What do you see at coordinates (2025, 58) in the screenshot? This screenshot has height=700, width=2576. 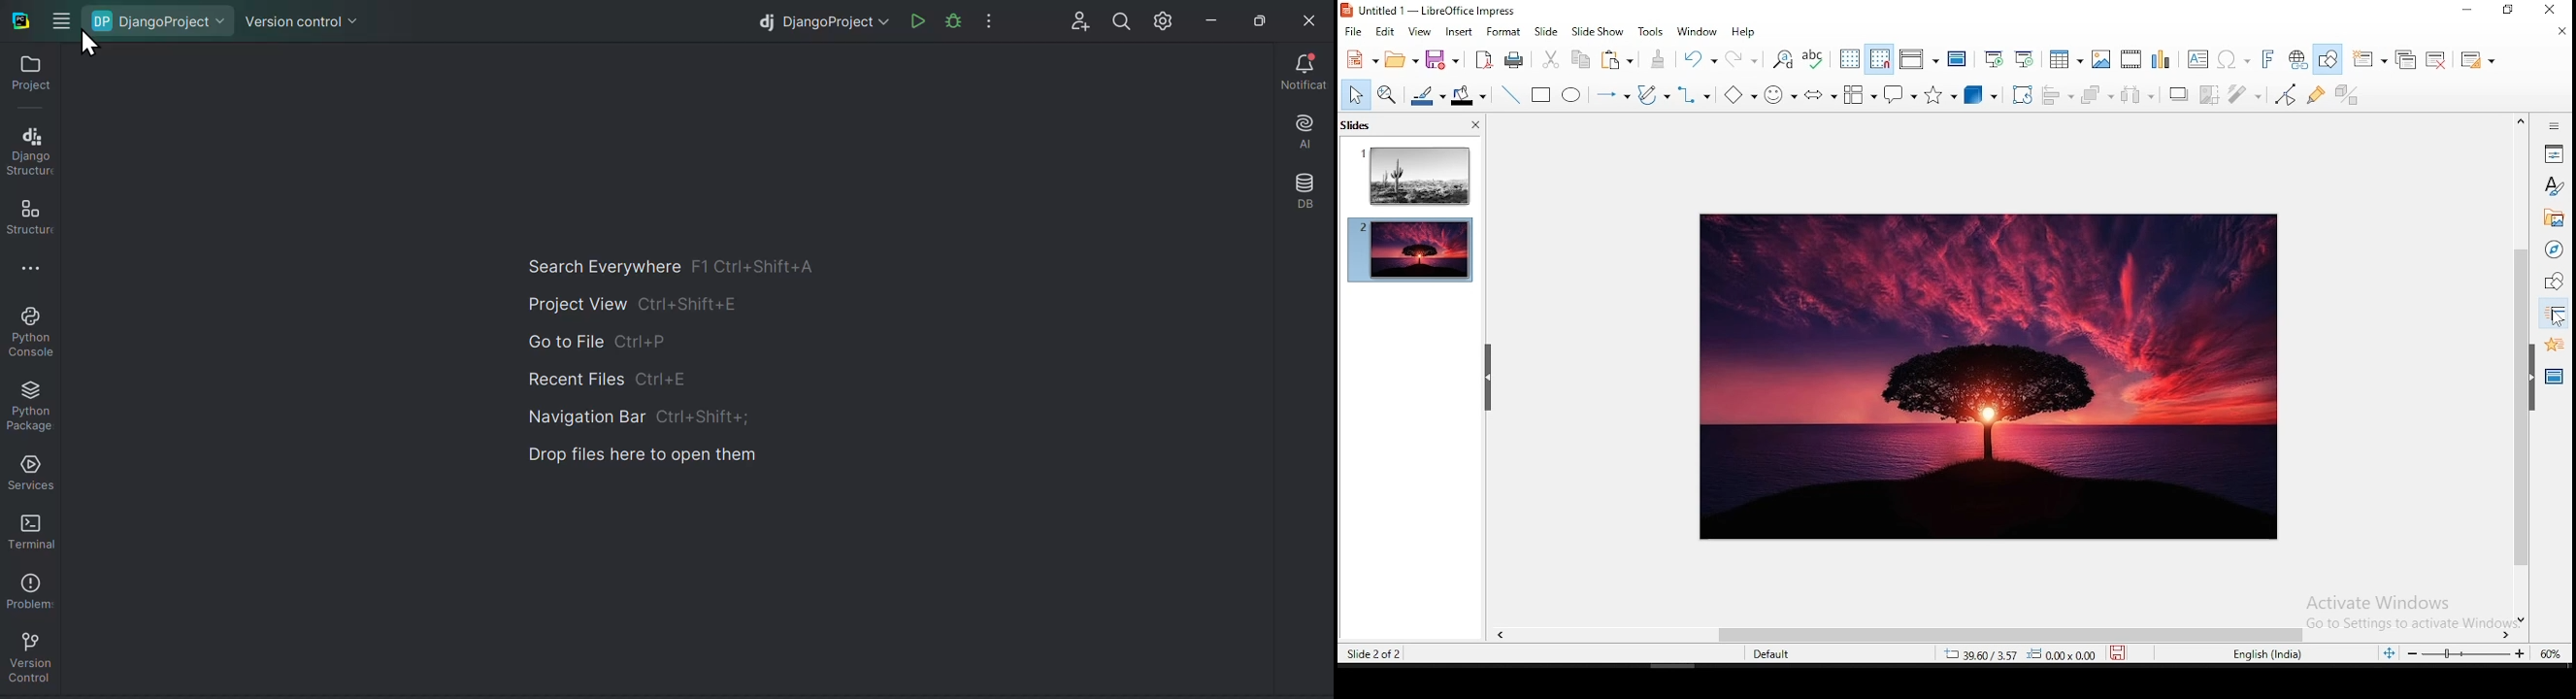 I see `start from current slide` at bounding box center [2025, 58].